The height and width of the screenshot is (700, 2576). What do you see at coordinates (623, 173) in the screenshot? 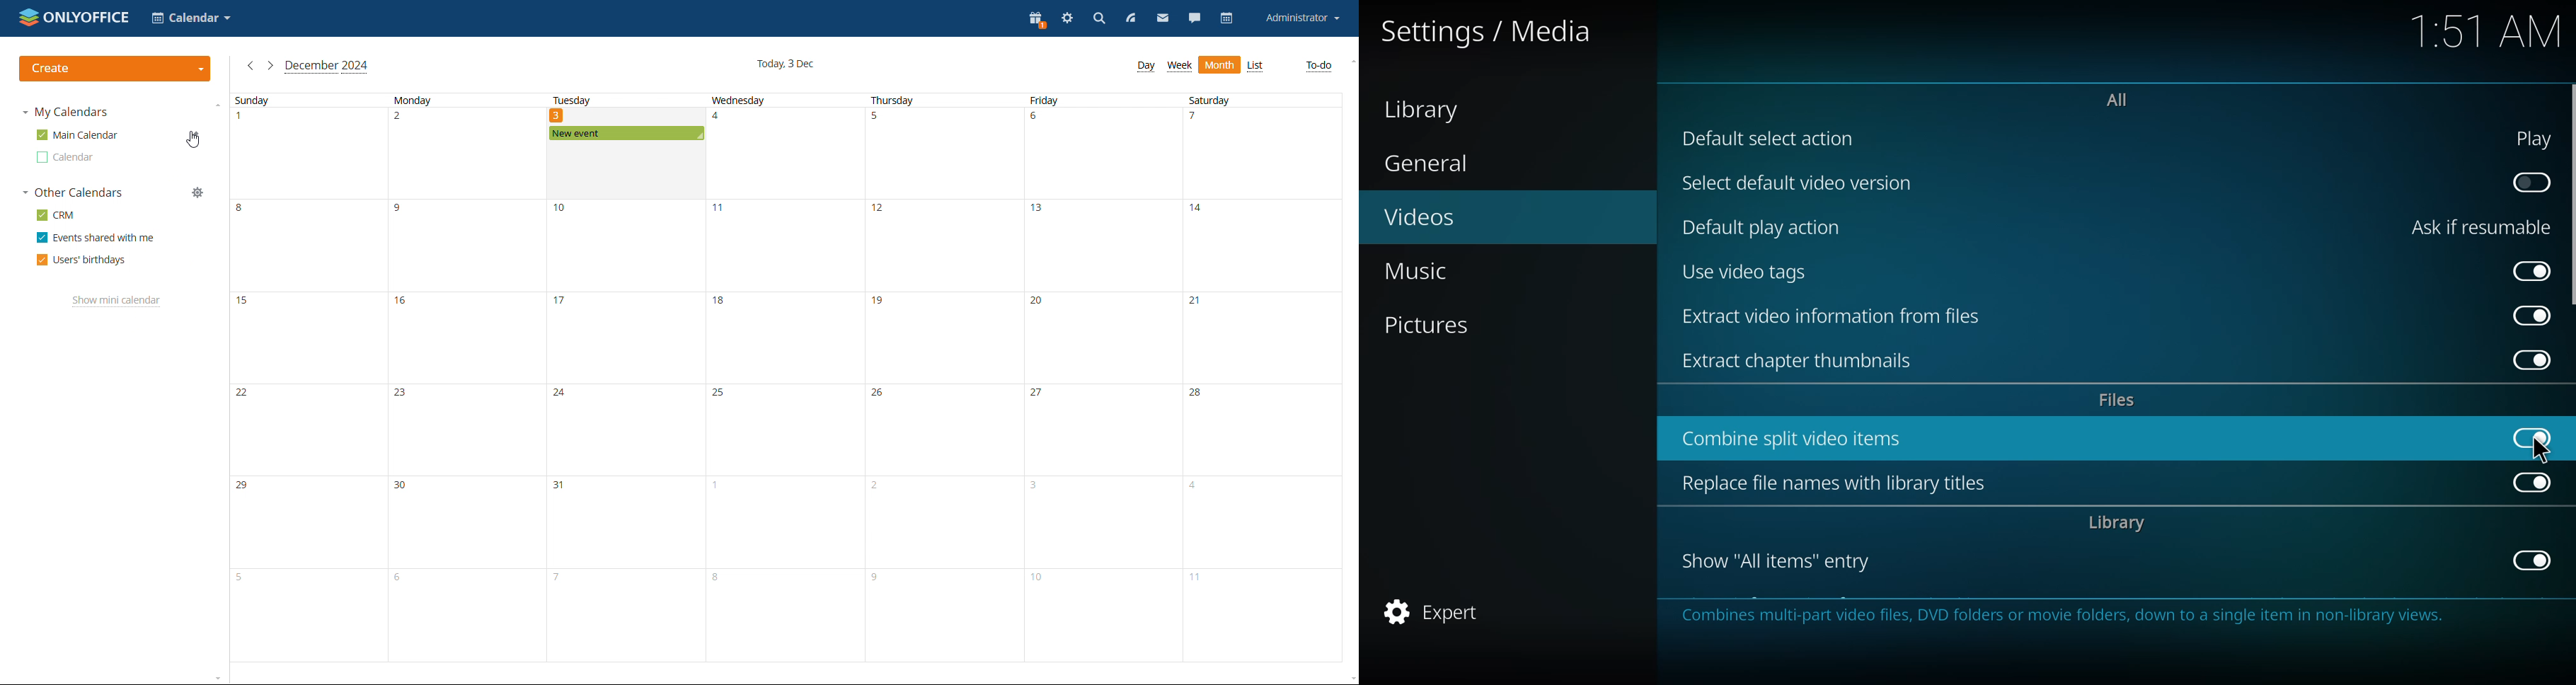
I see `date` at bounding box center [623, 173].